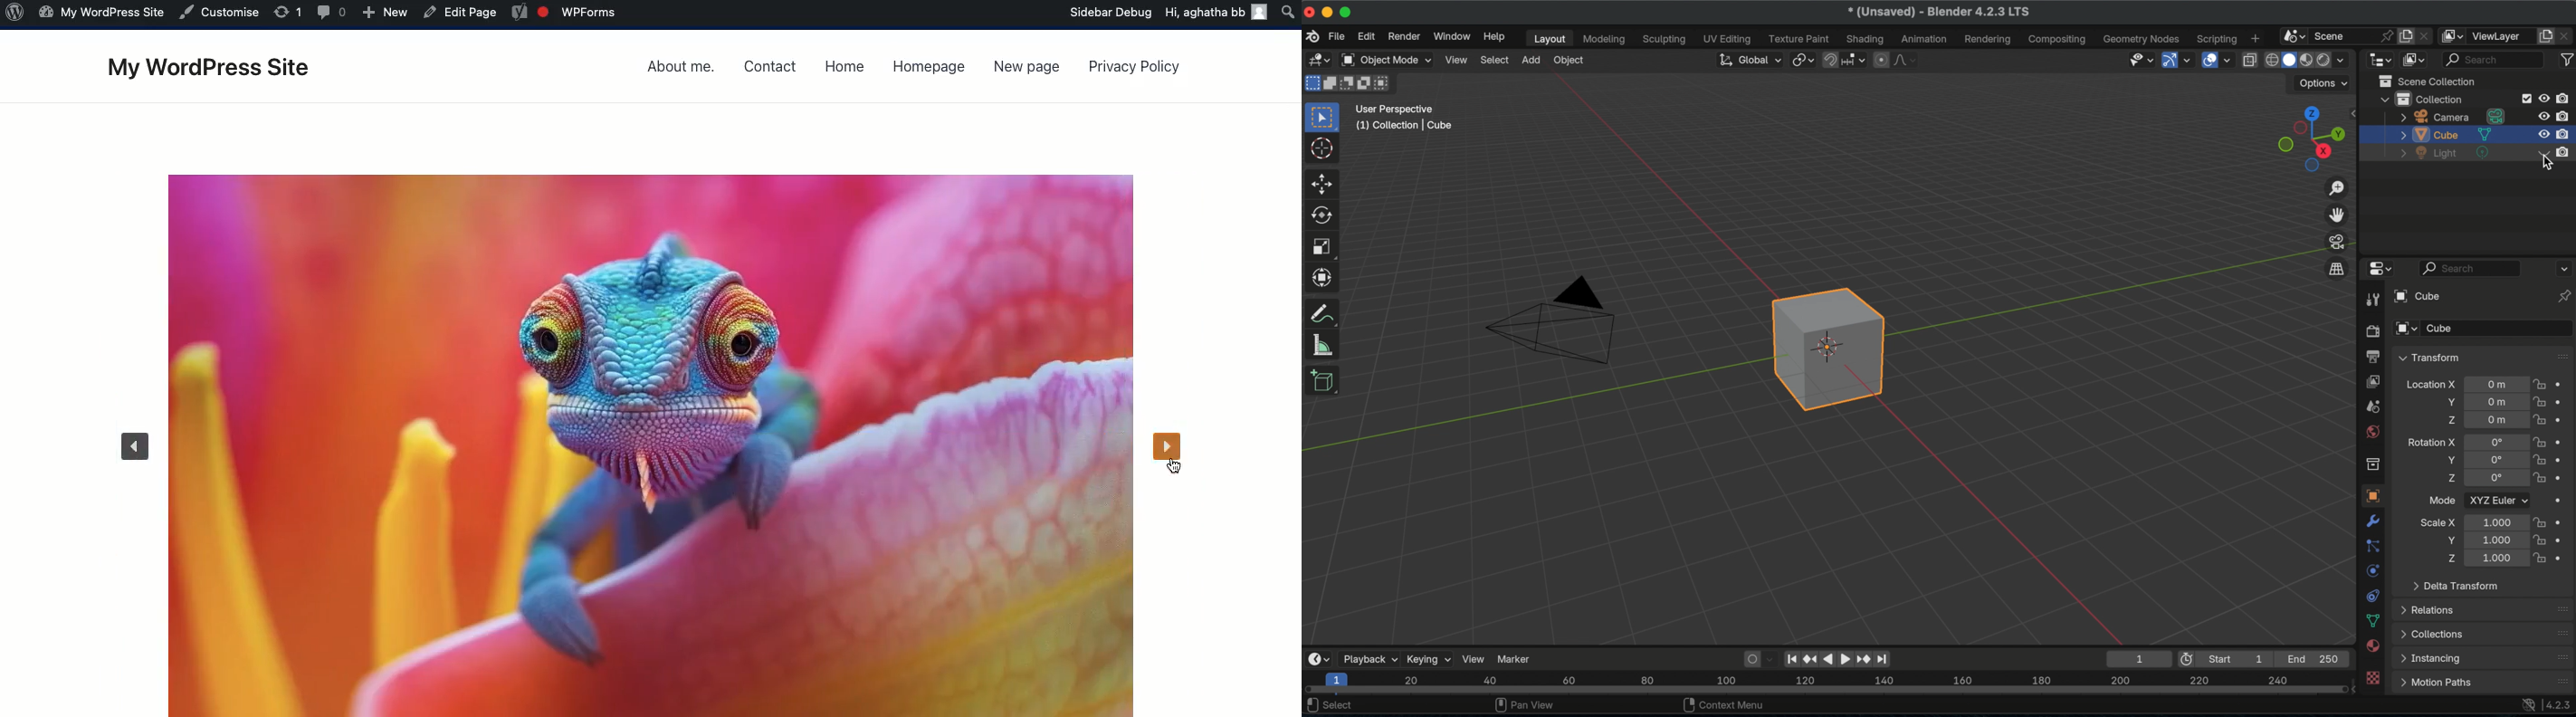 This screenshot has height=728, width=2576. What do you see at coordinates (2444, 154) in the screenshot?
I see `light ` at bounding box center [2444, 154].